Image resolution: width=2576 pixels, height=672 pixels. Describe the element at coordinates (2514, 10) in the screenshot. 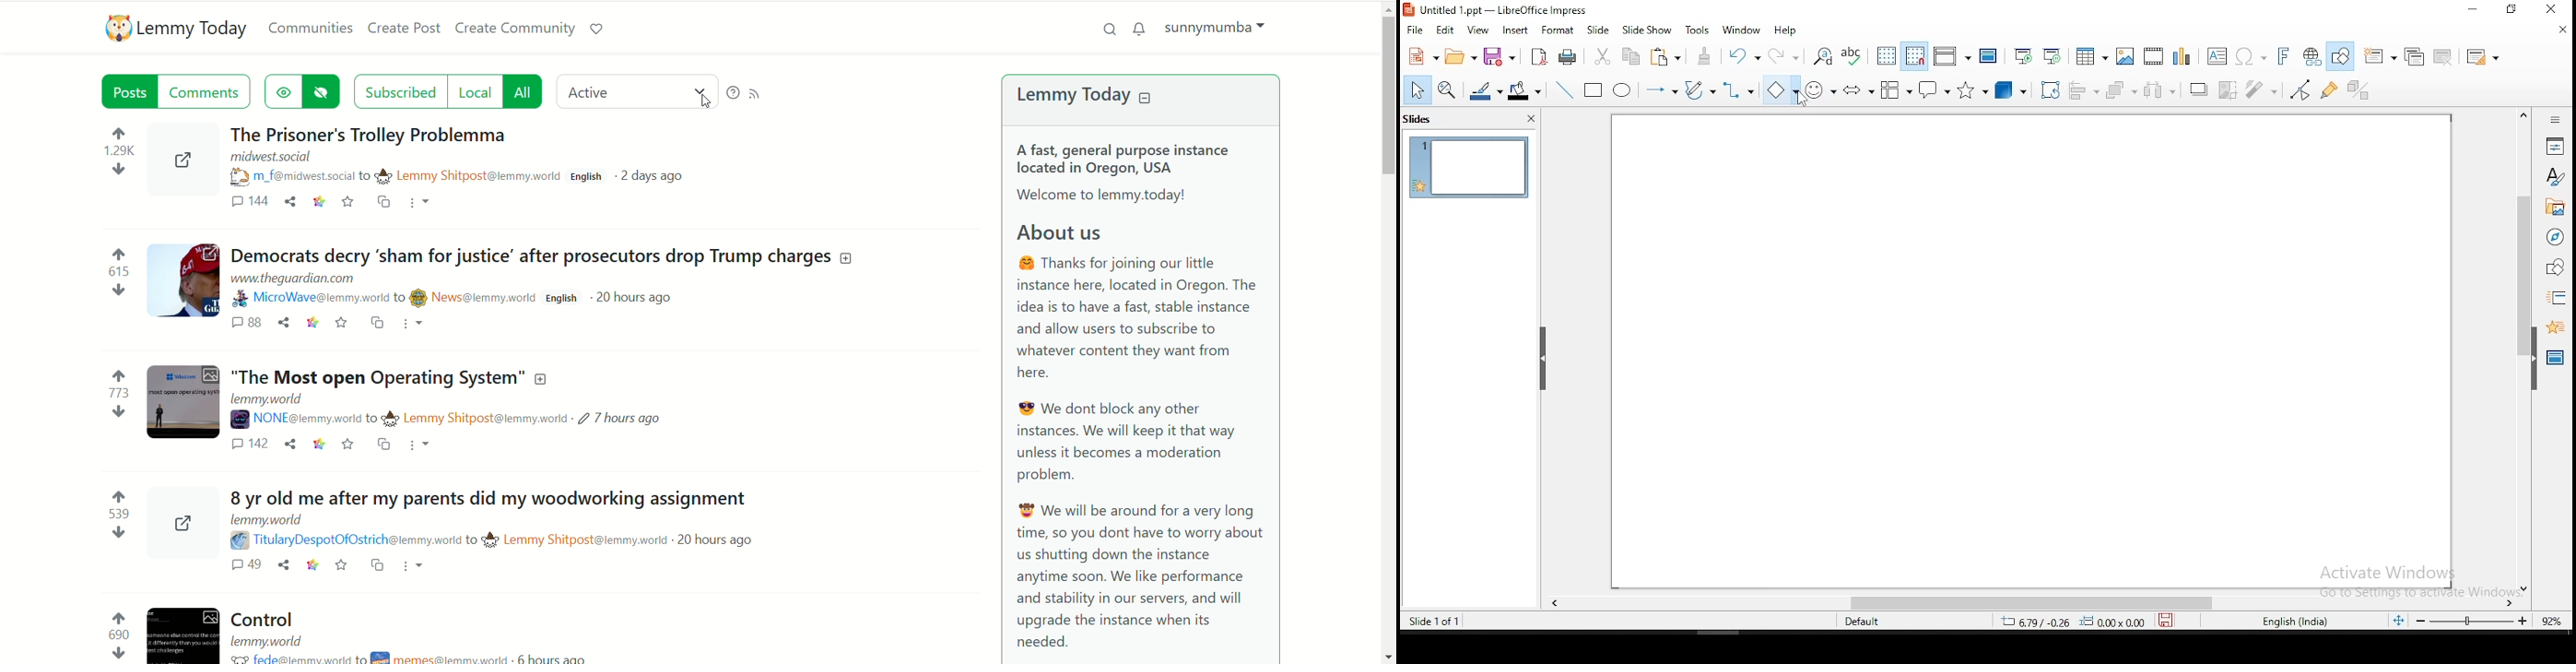

I see `maximize` at that location.